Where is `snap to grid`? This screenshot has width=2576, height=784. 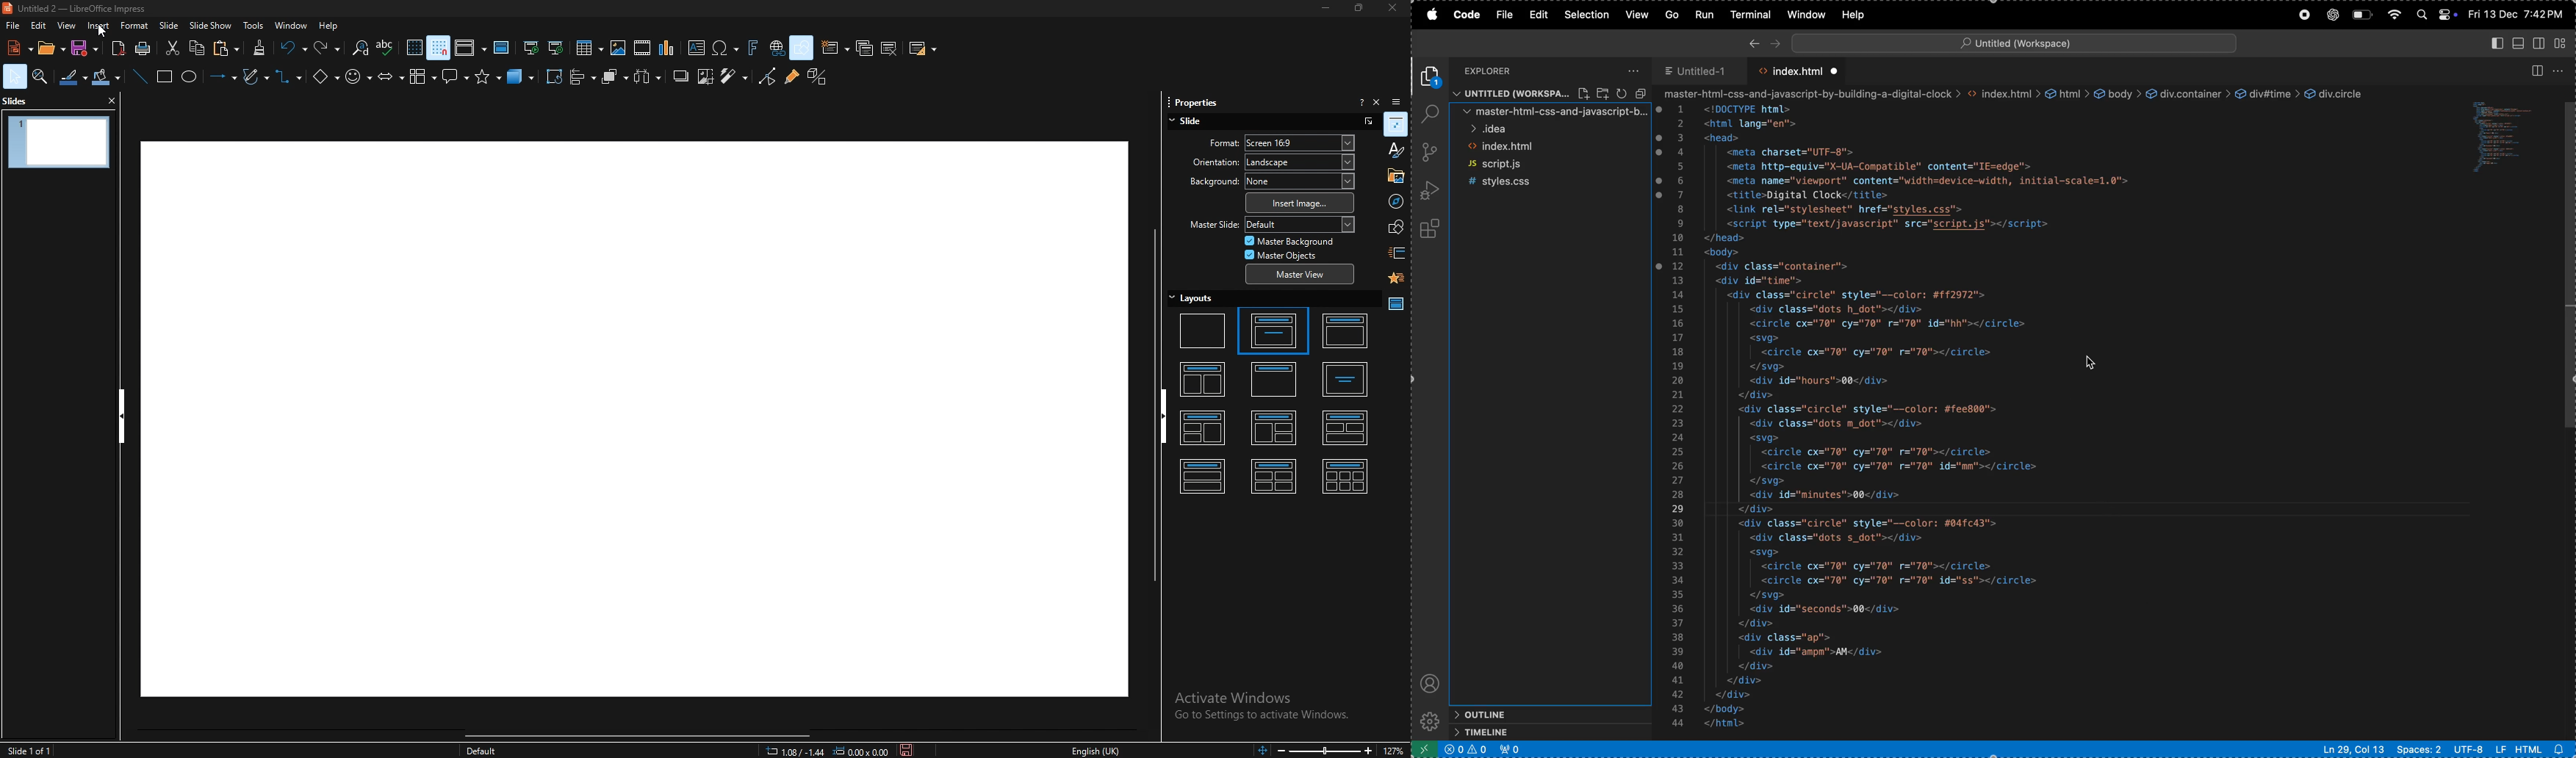 snap to grid is located at coordinates (439, 48).